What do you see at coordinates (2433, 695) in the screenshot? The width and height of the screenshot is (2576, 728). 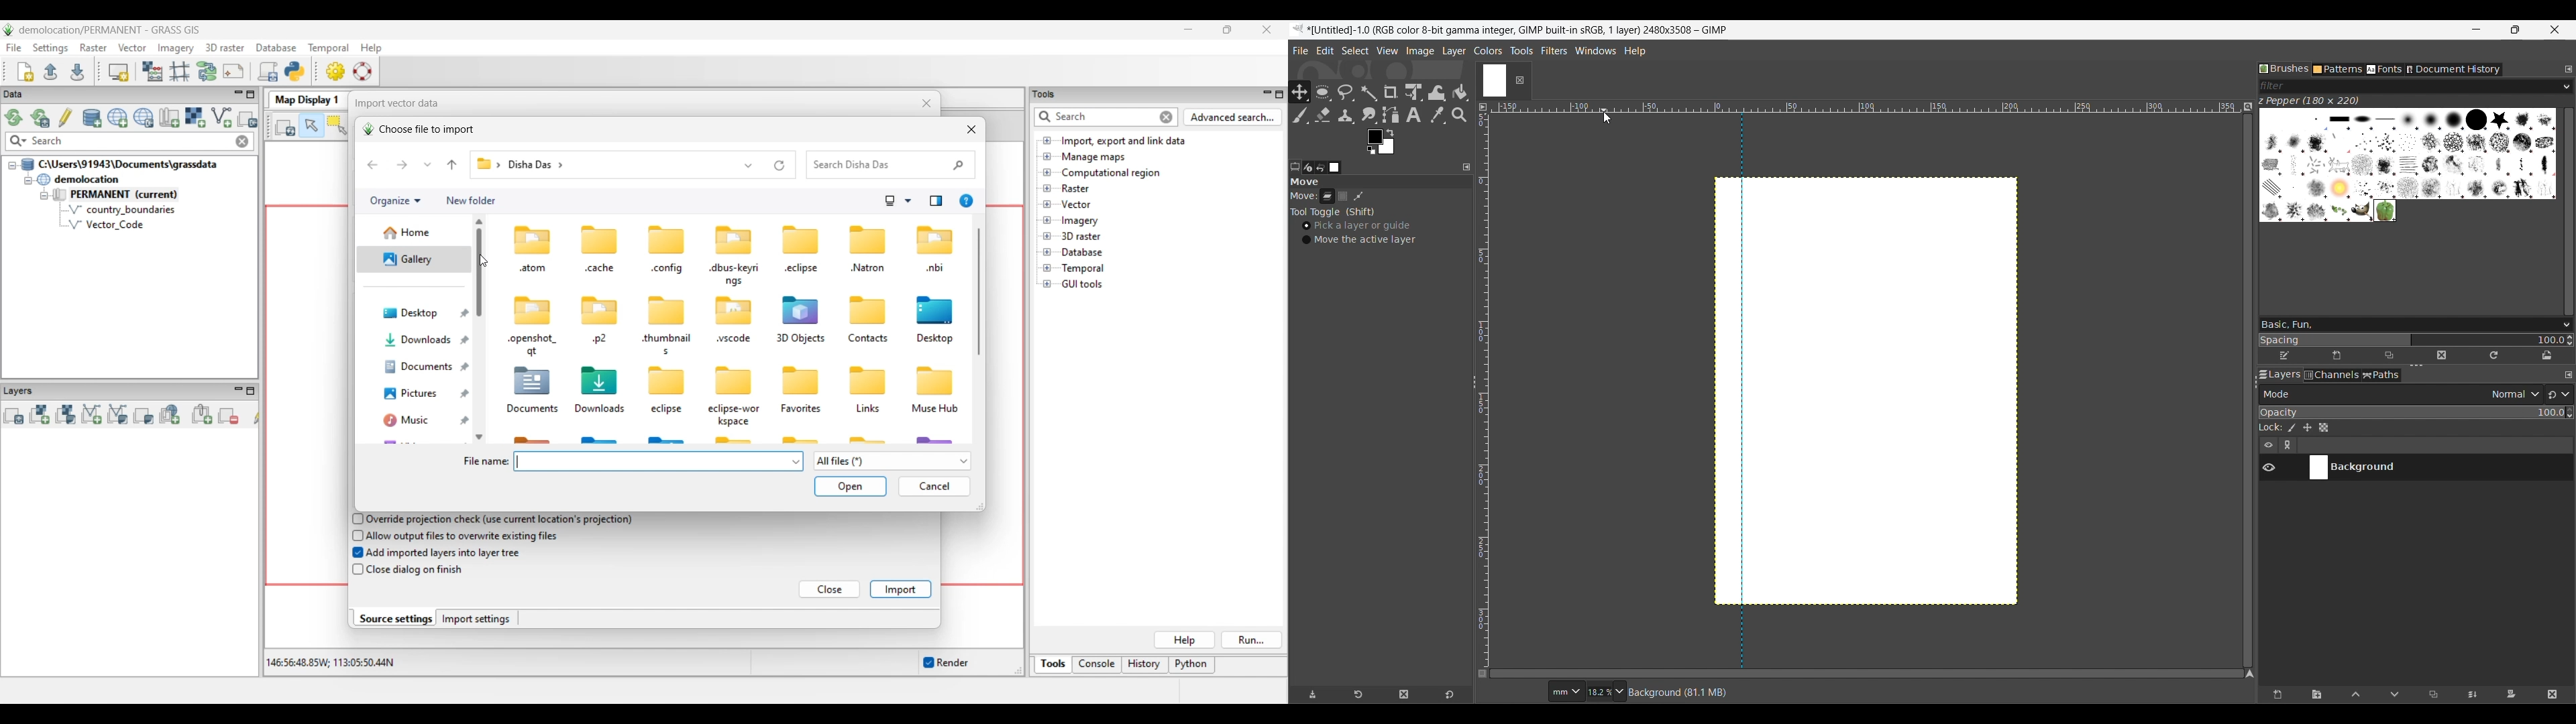 I see `Duplicate selected layer` at bounding box center [2433, 695].